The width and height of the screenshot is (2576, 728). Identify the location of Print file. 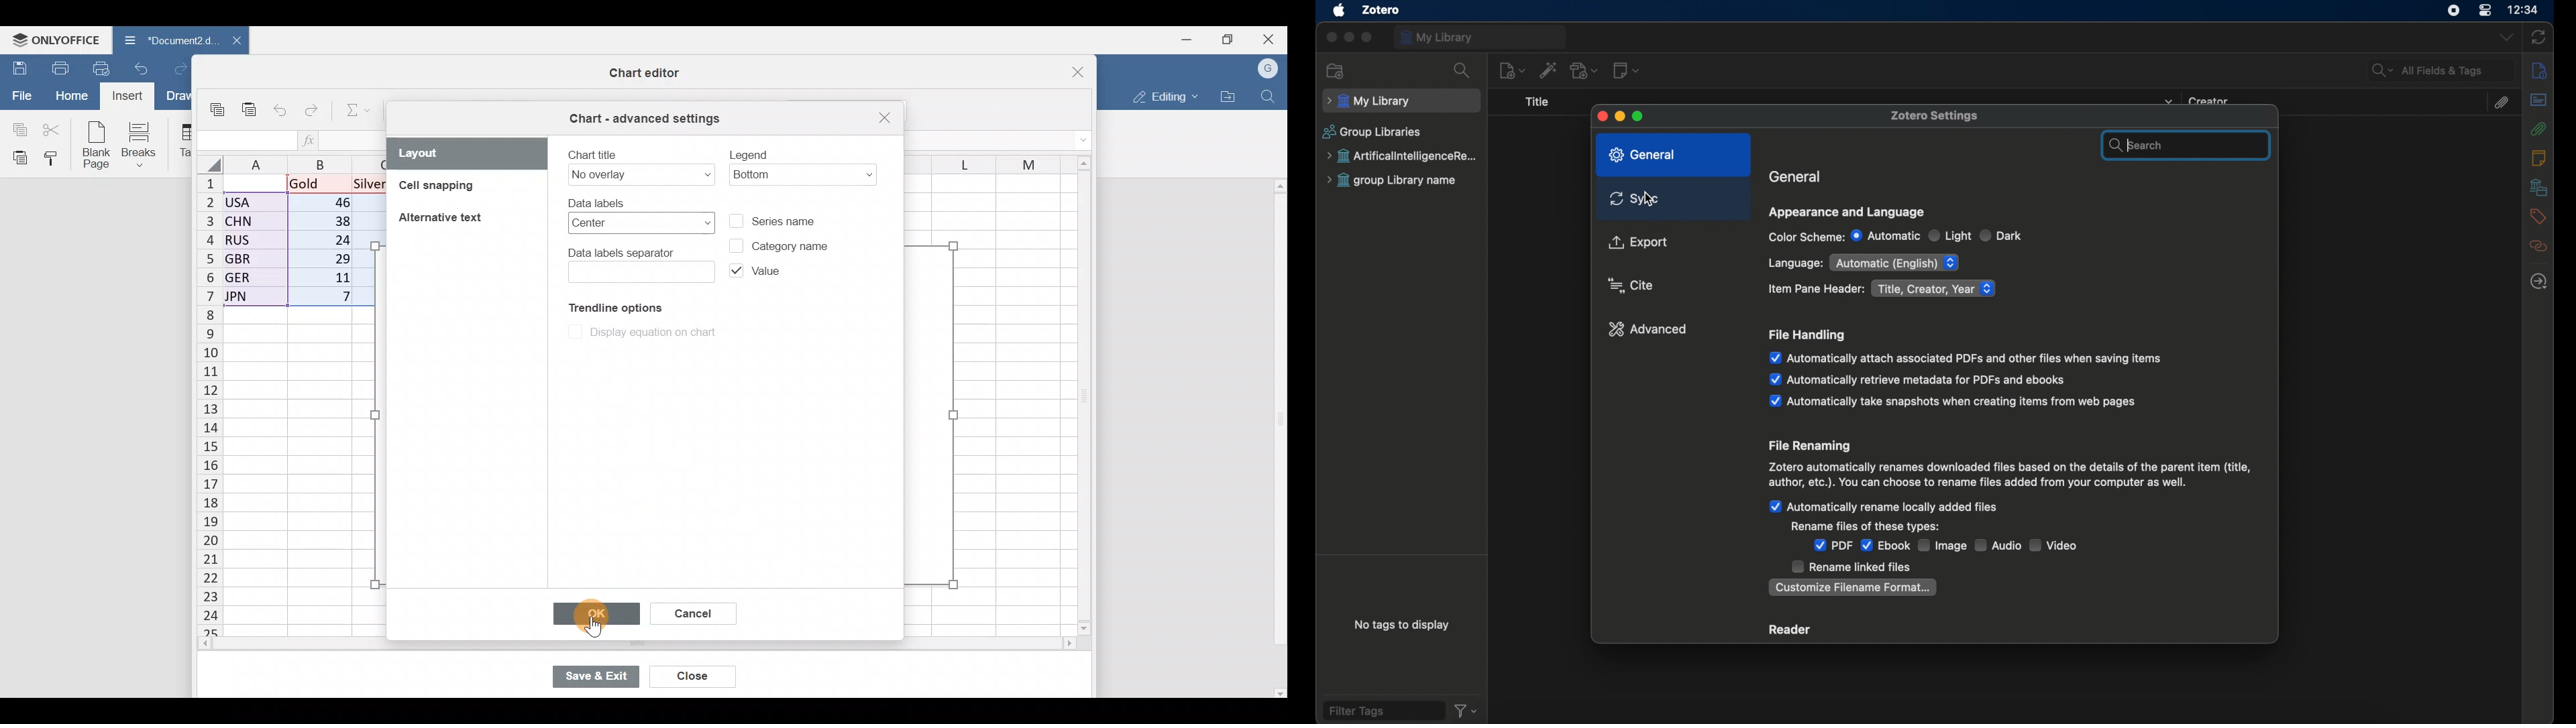
(59, 67).